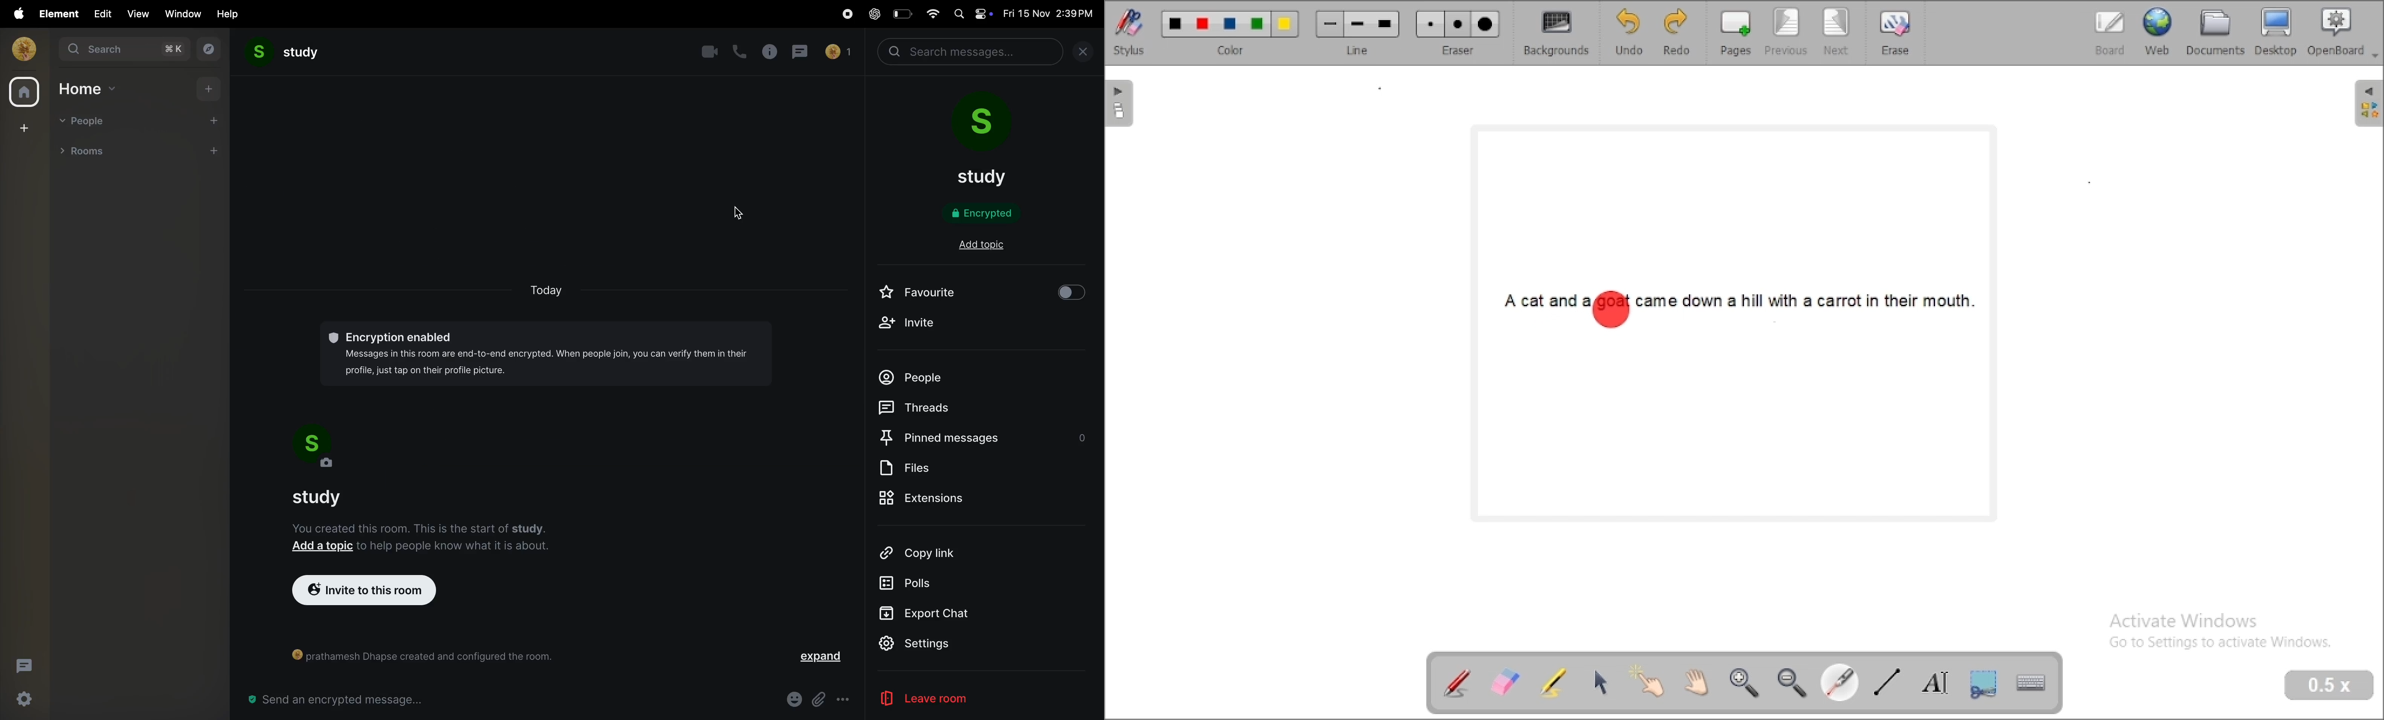 The image size is (2408, 728). I want to click on people, so click(917, 373).